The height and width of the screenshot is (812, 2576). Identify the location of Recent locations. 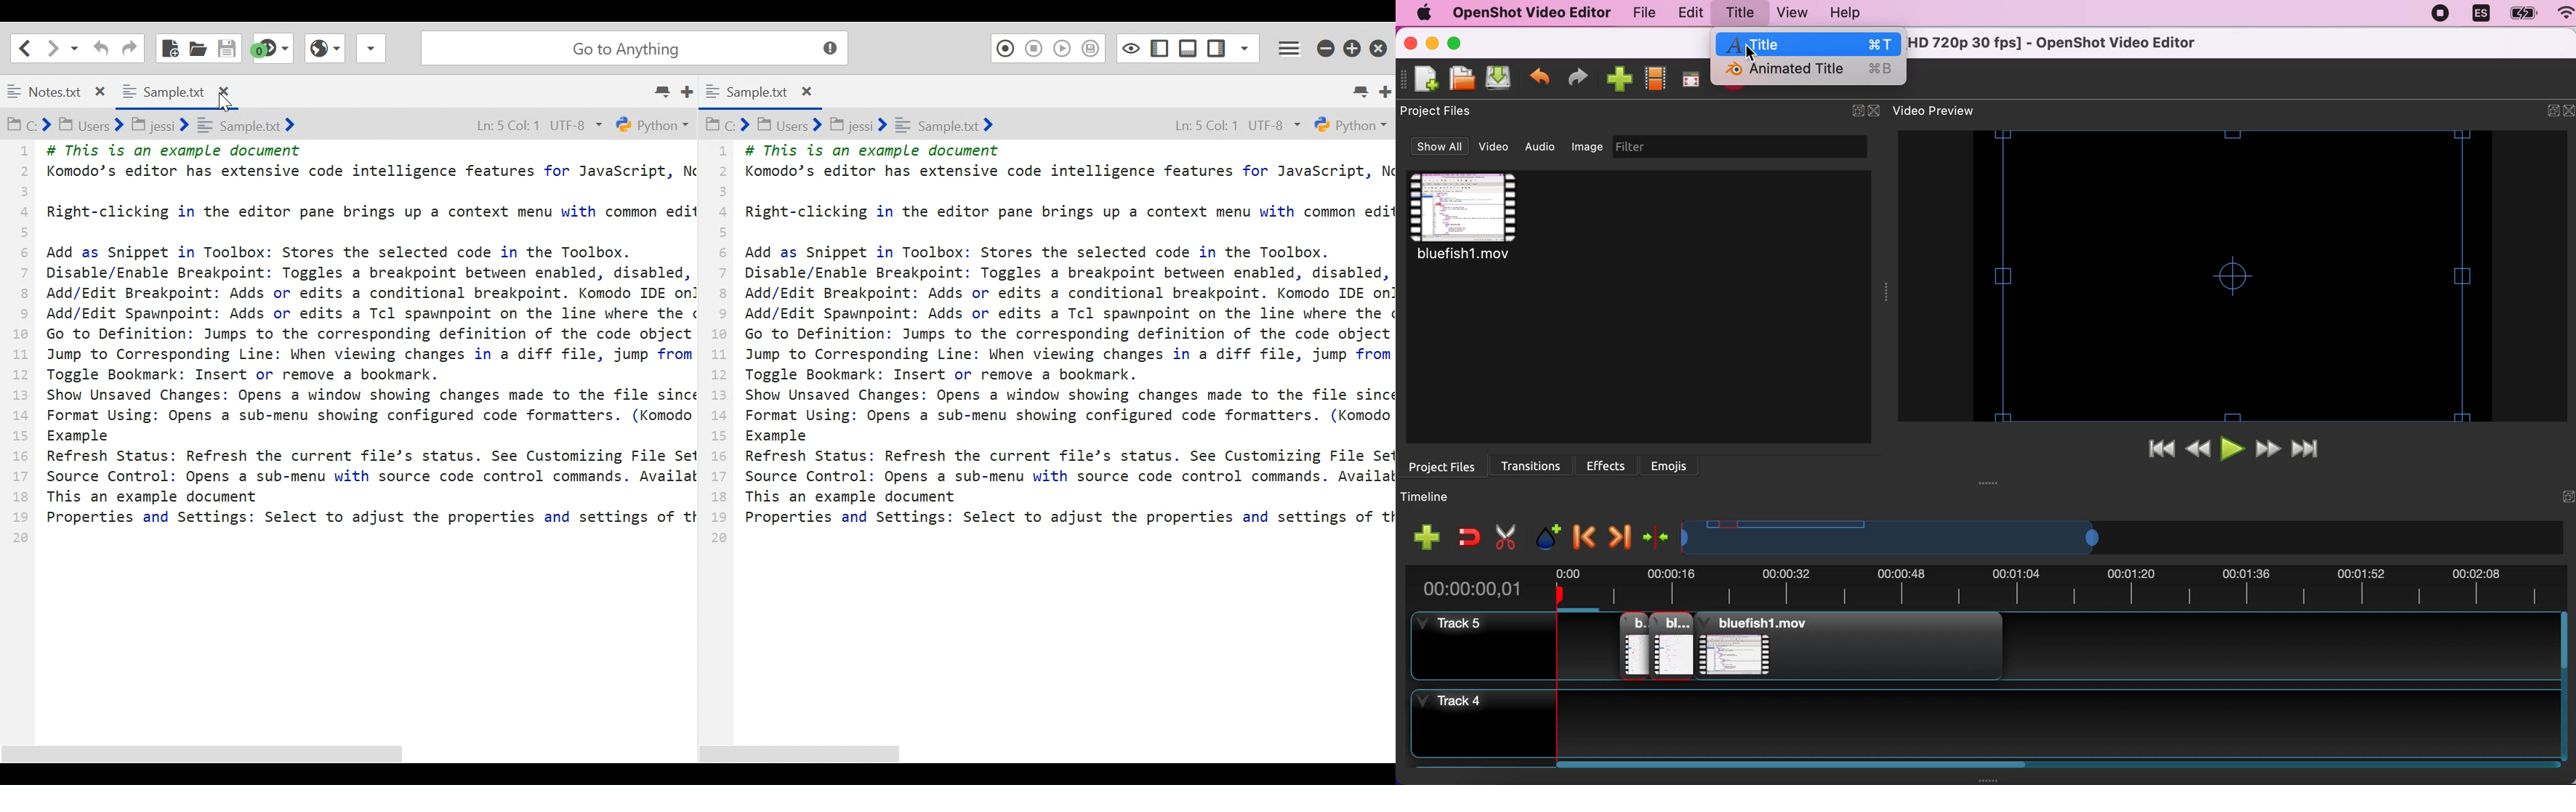
(75, 48).